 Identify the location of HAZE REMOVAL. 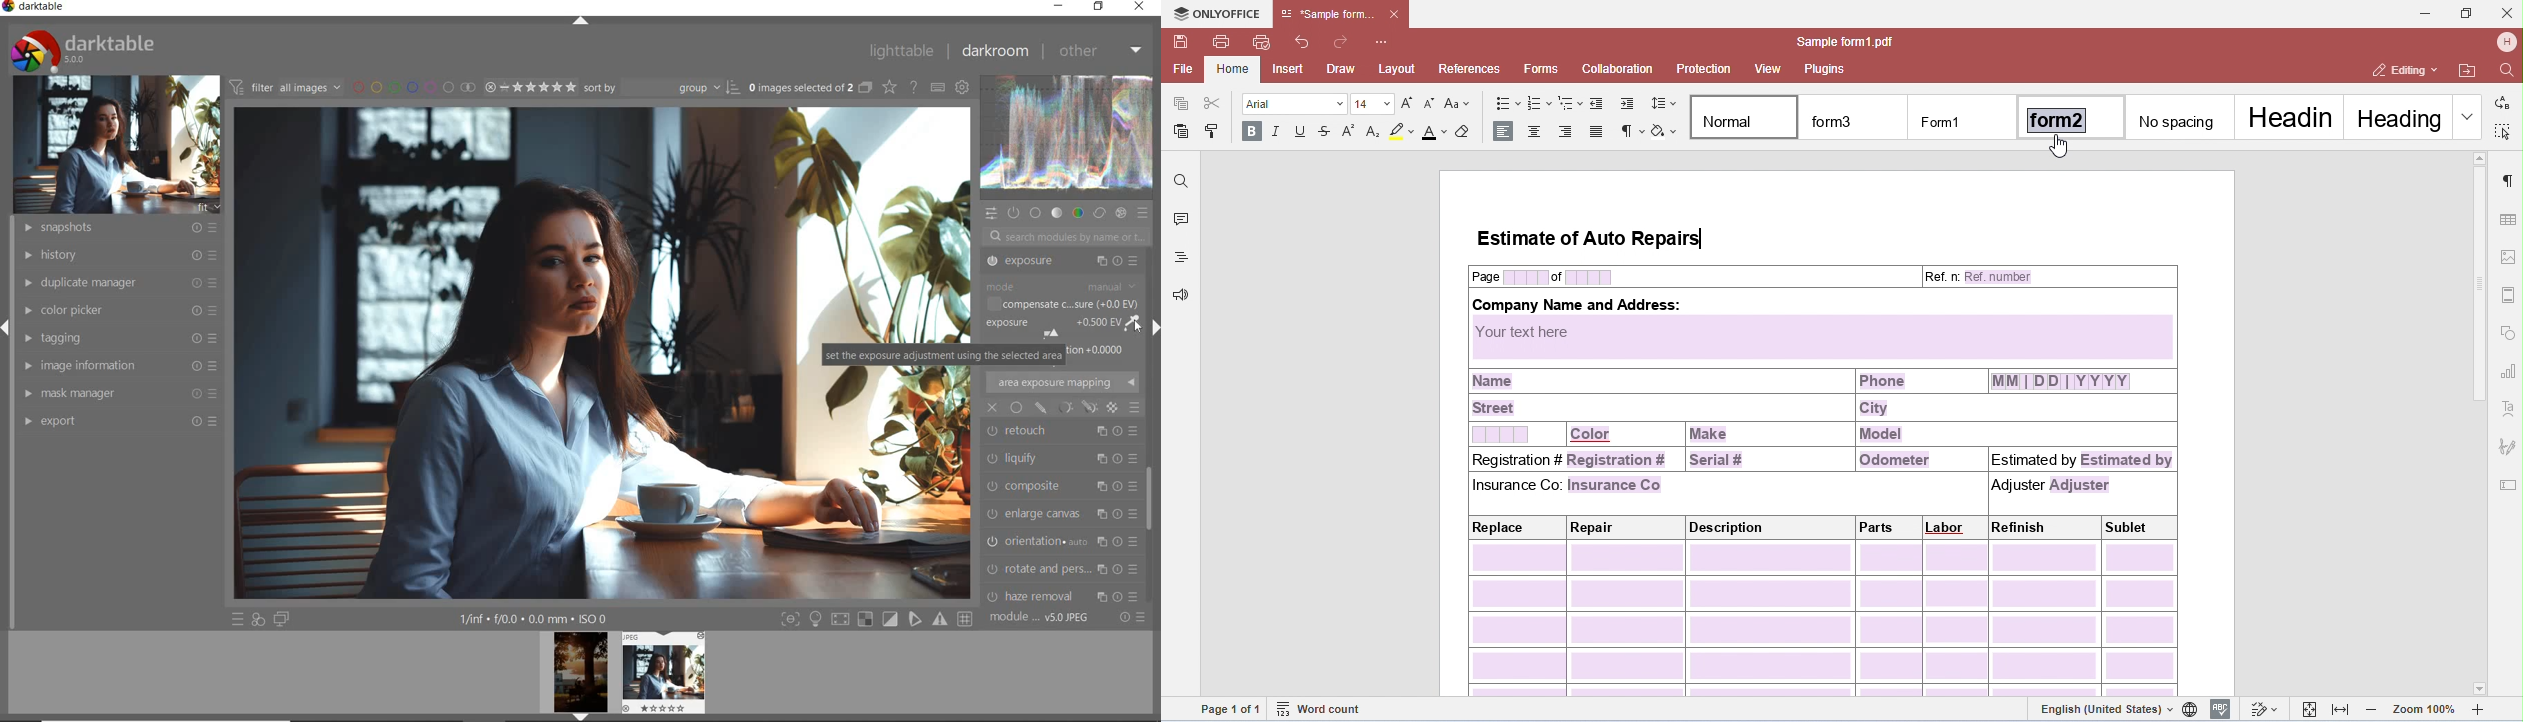
(1063, 510).